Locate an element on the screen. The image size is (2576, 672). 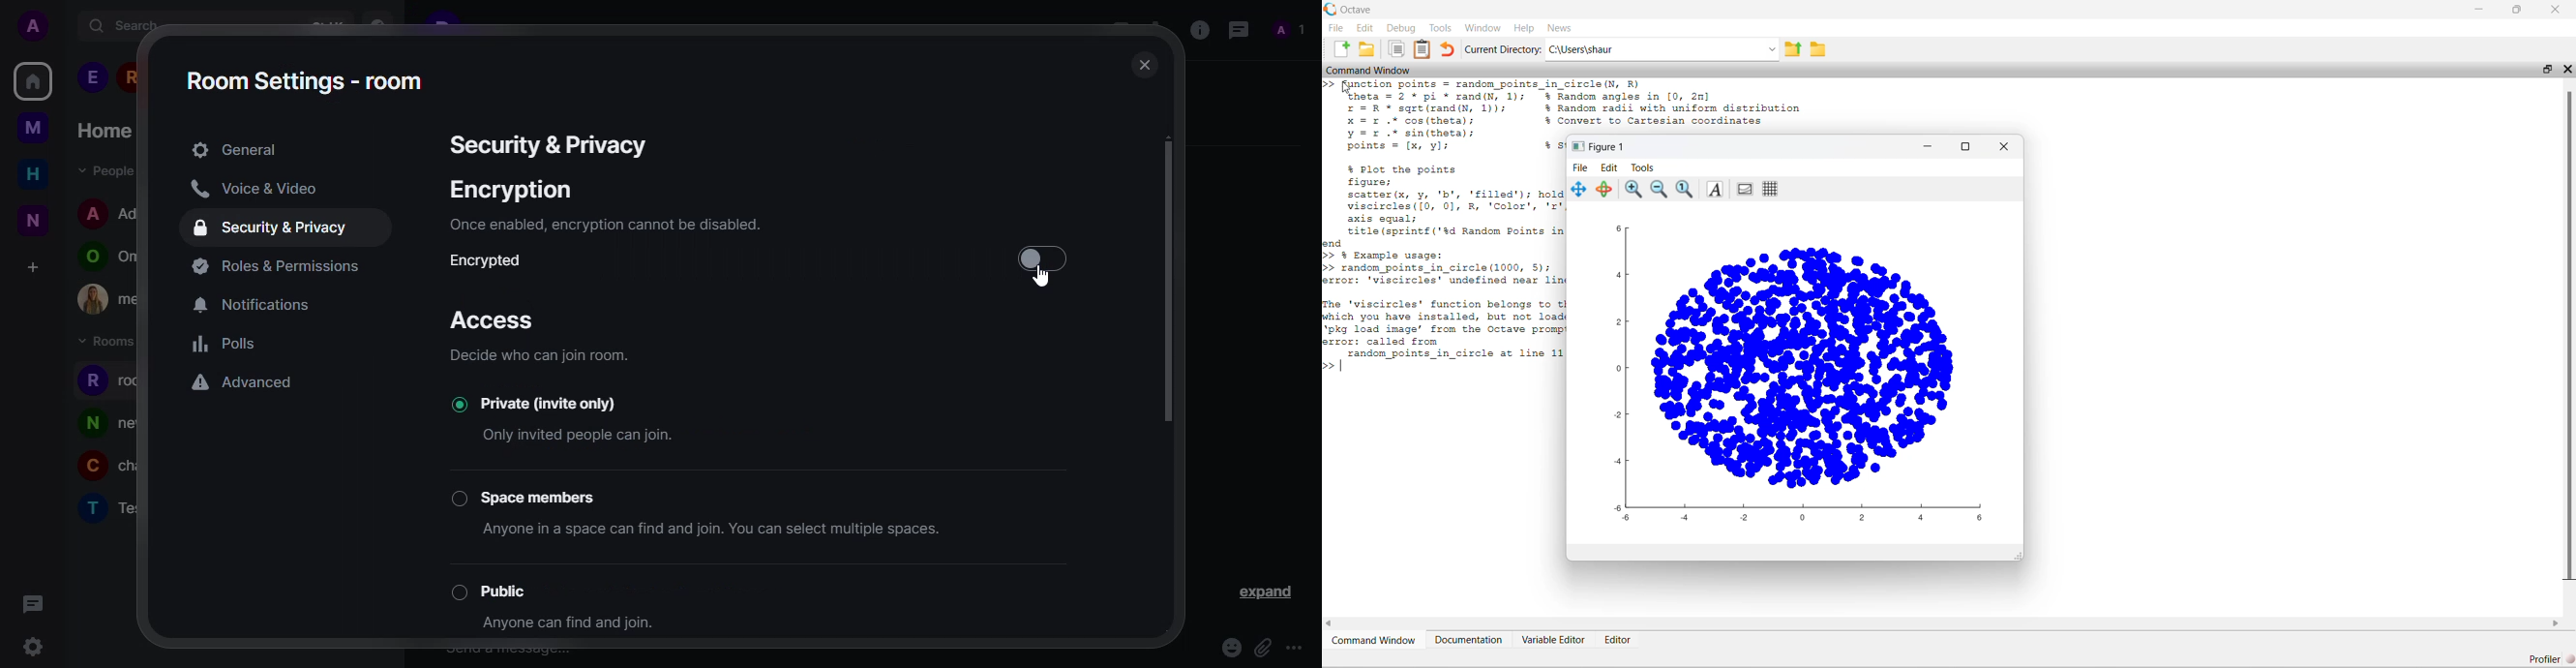
profile is located at coordinates (91, 423).